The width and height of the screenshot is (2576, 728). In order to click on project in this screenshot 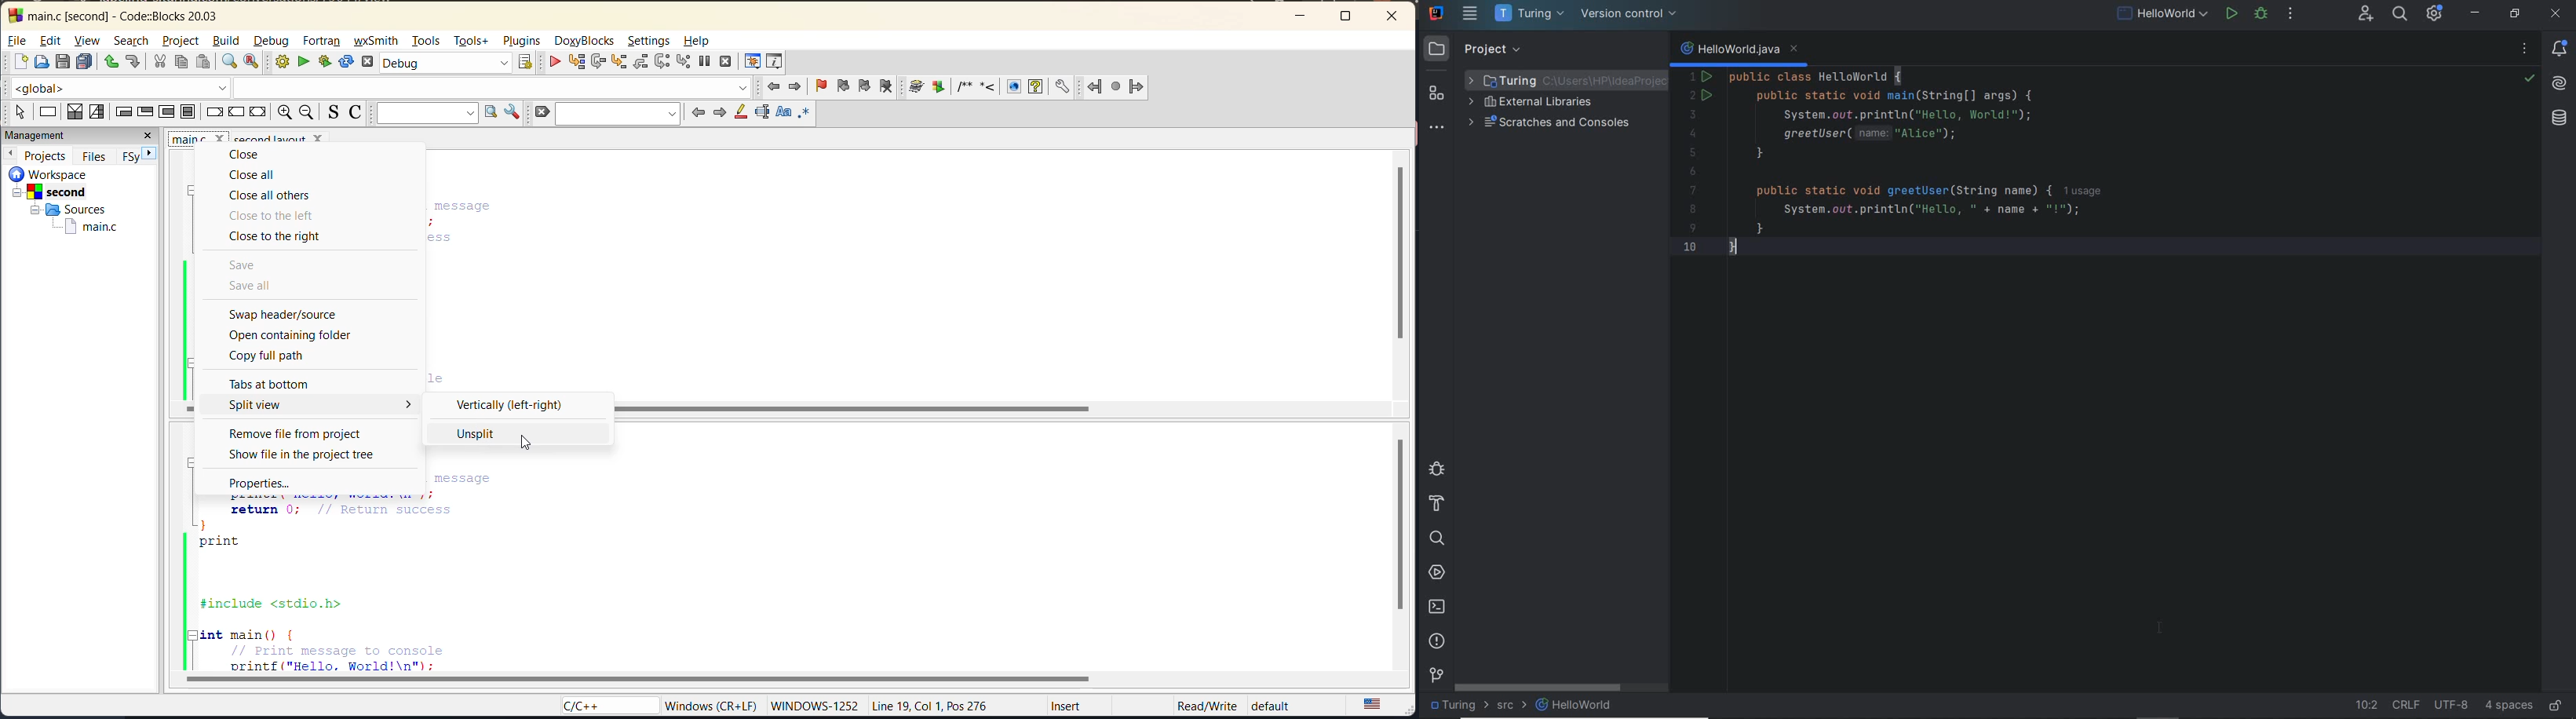, I will do `click(183, 39)`.